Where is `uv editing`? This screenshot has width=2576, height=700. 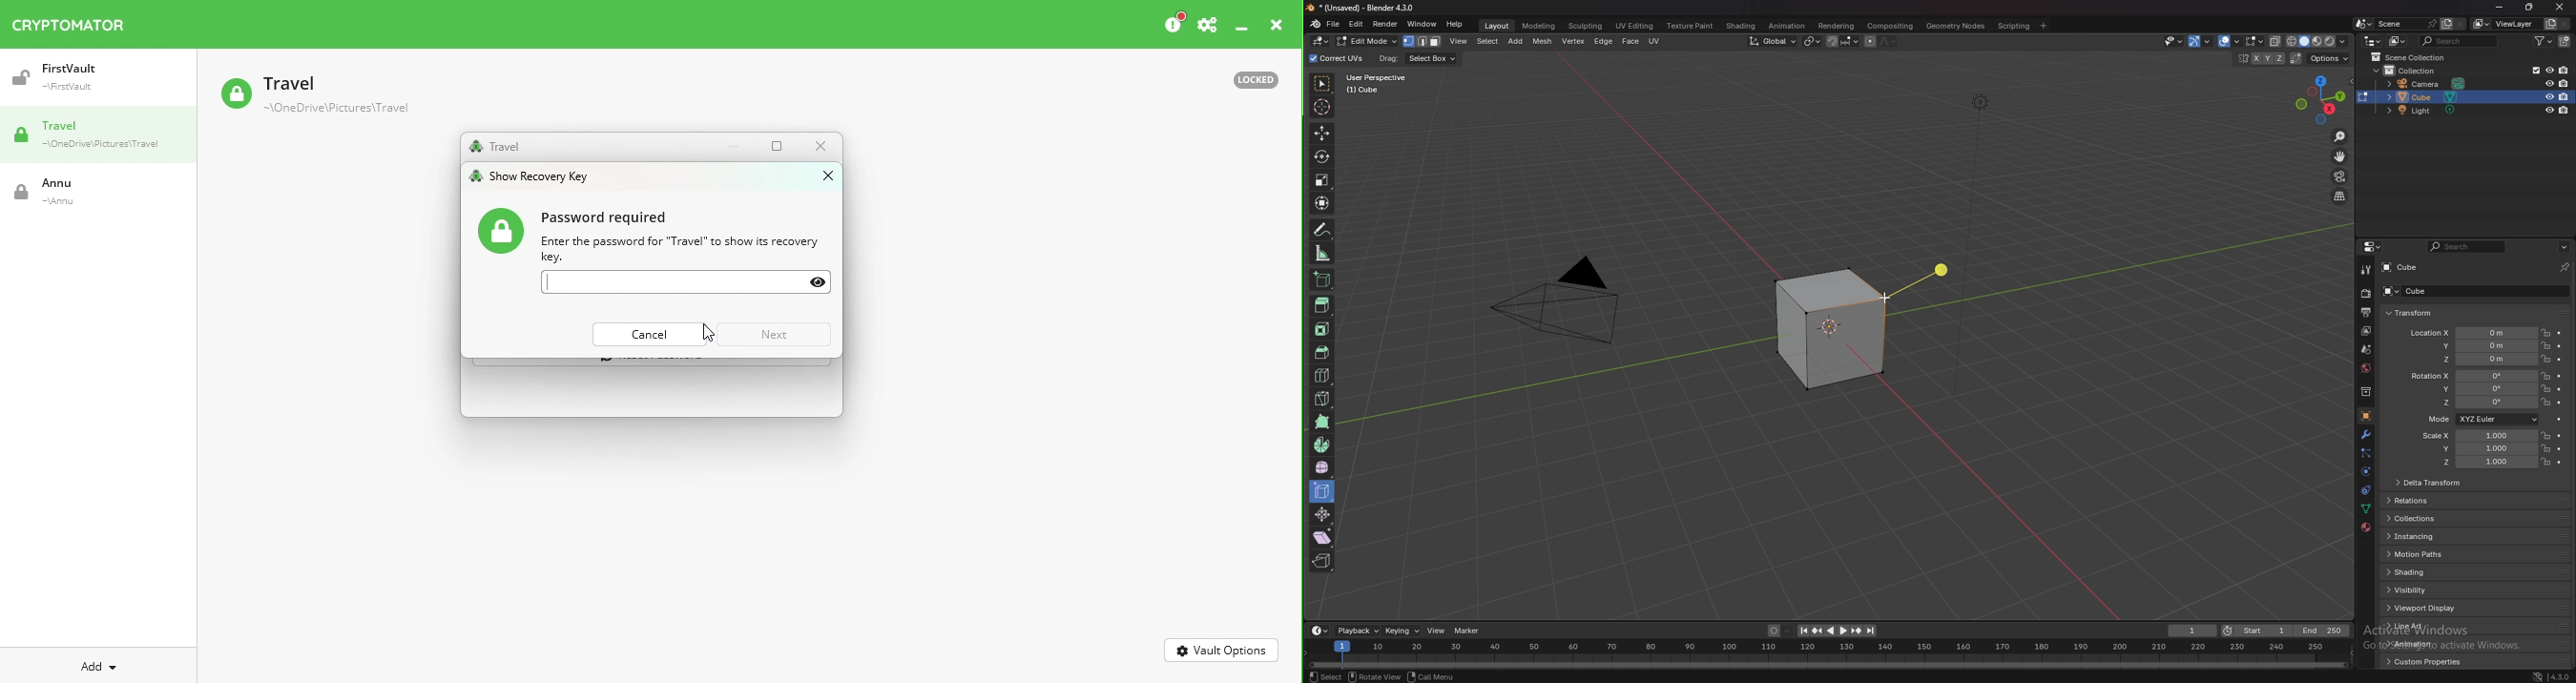
uv editing is located at coordinates (1636, 26).